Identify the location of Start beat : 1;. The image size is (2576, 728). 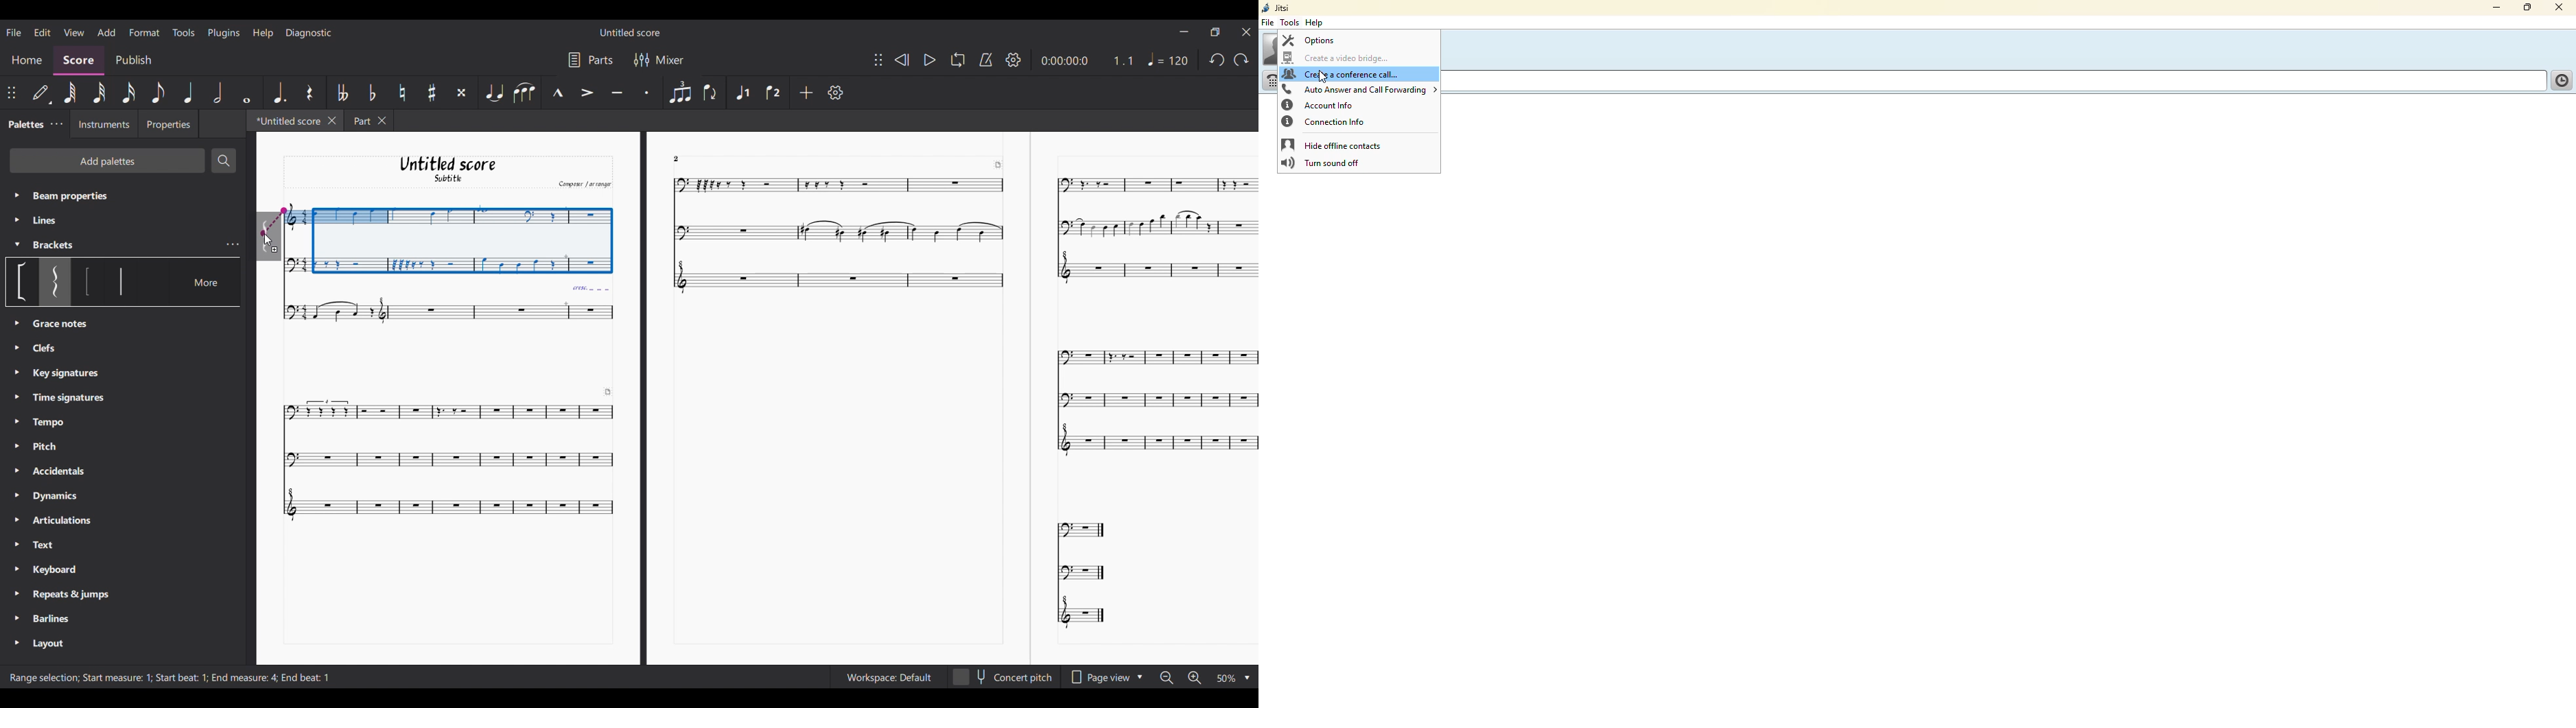
(182, 678).